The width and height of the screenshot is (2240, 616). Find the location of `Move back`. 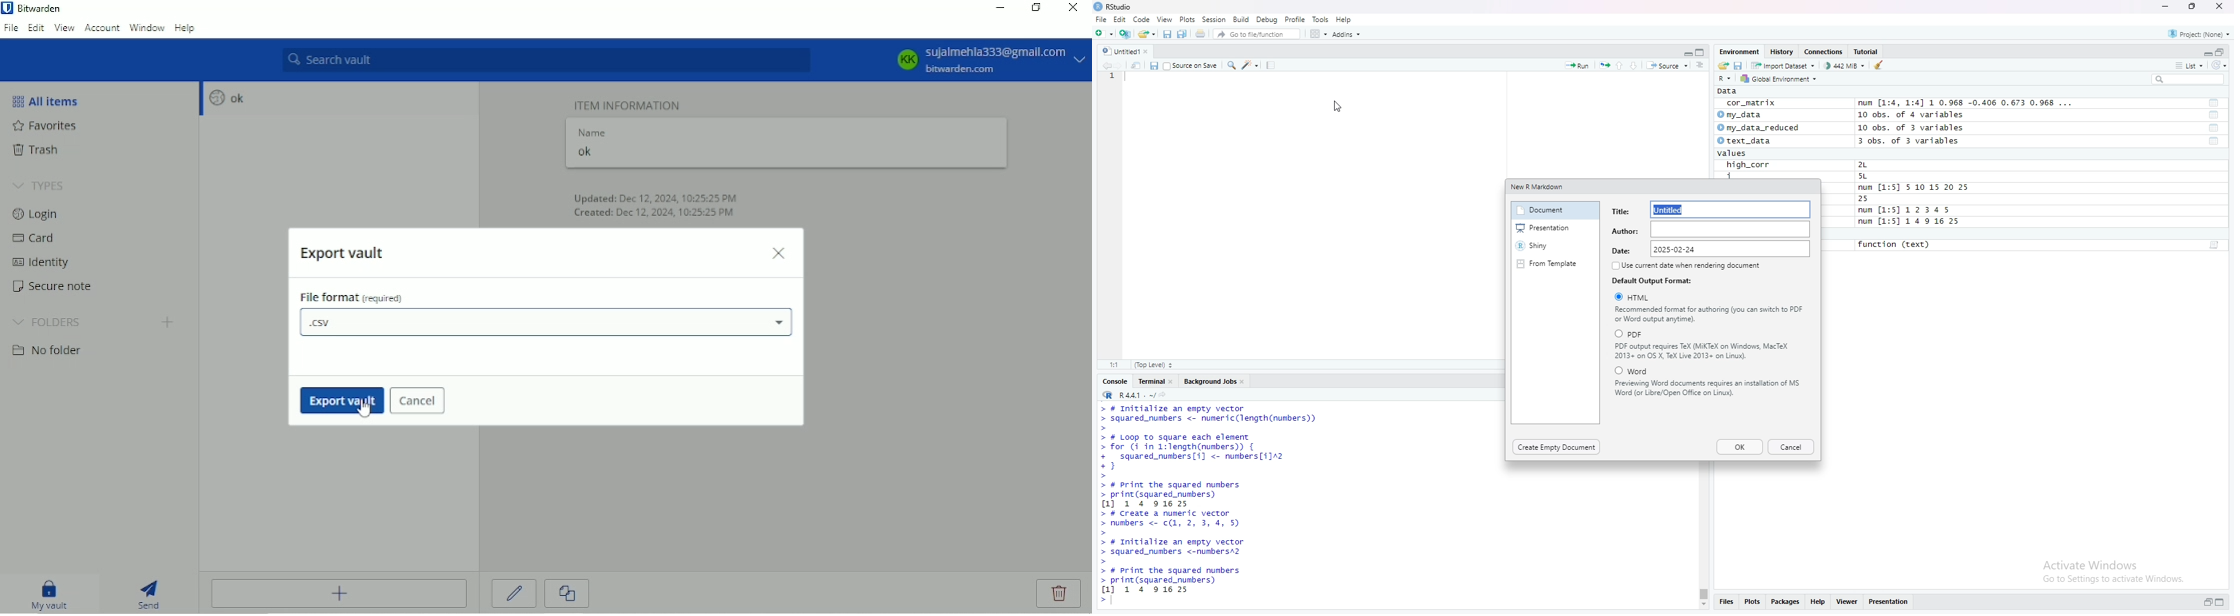

Move back is located at coordinates (1103, 65).